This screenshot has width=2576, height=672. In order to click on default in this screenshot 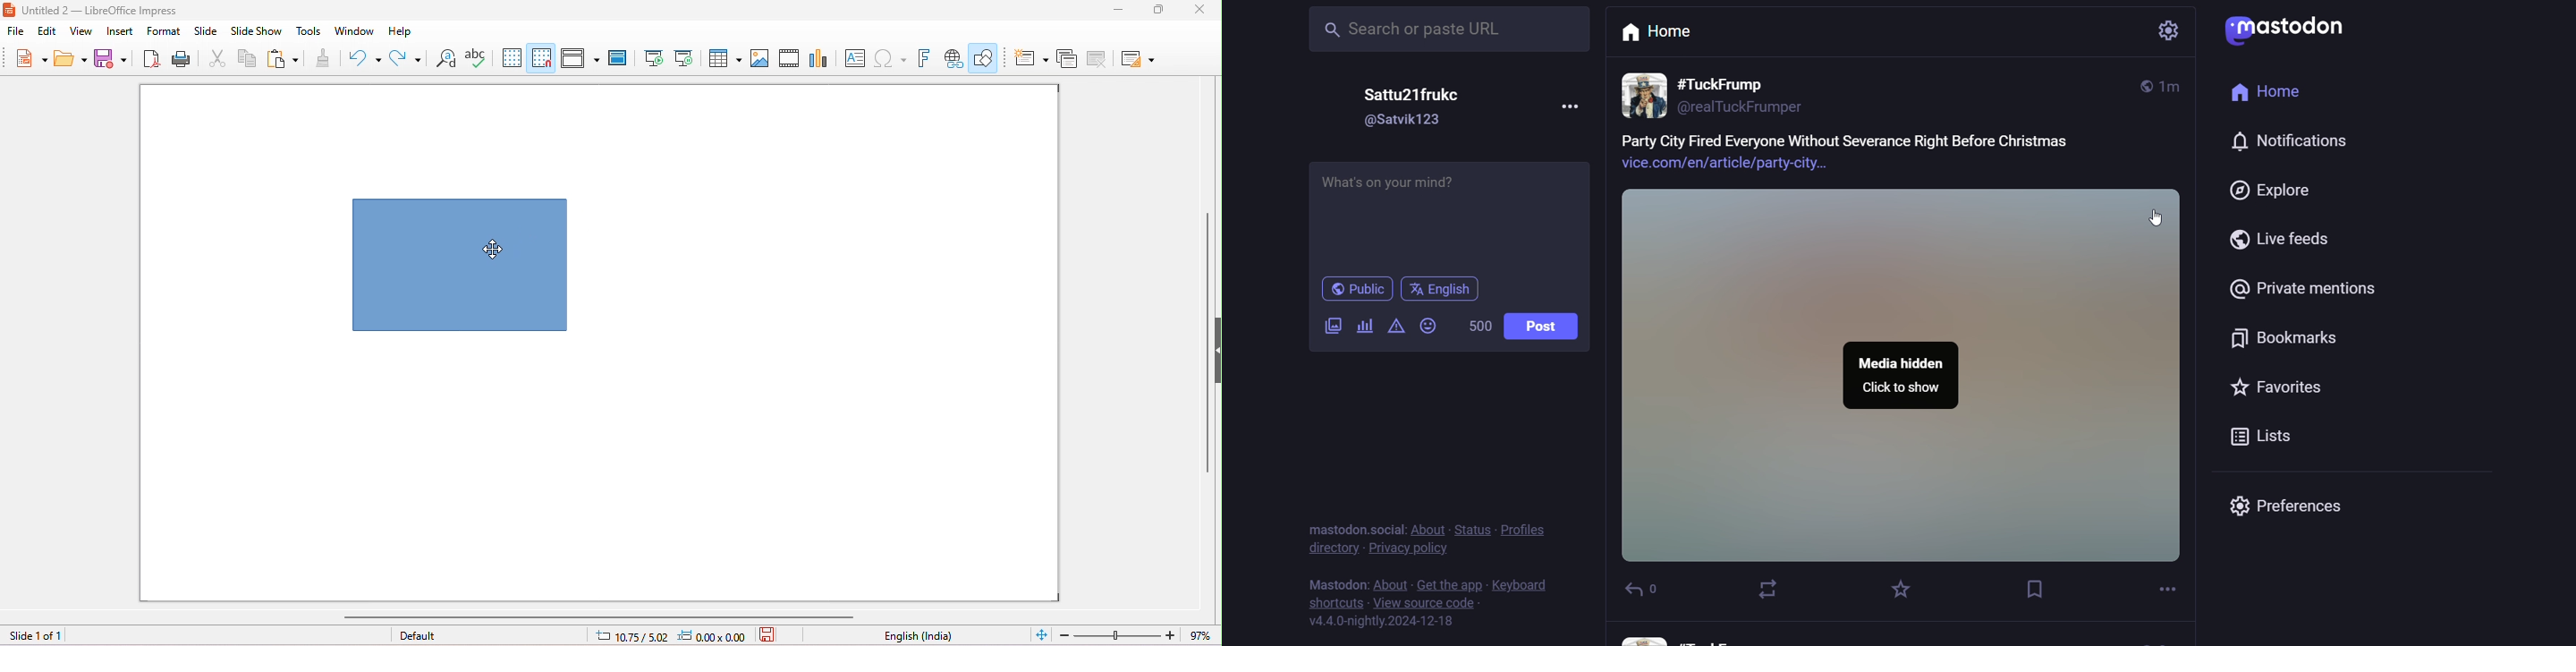, I will do `click(419, 635)`.